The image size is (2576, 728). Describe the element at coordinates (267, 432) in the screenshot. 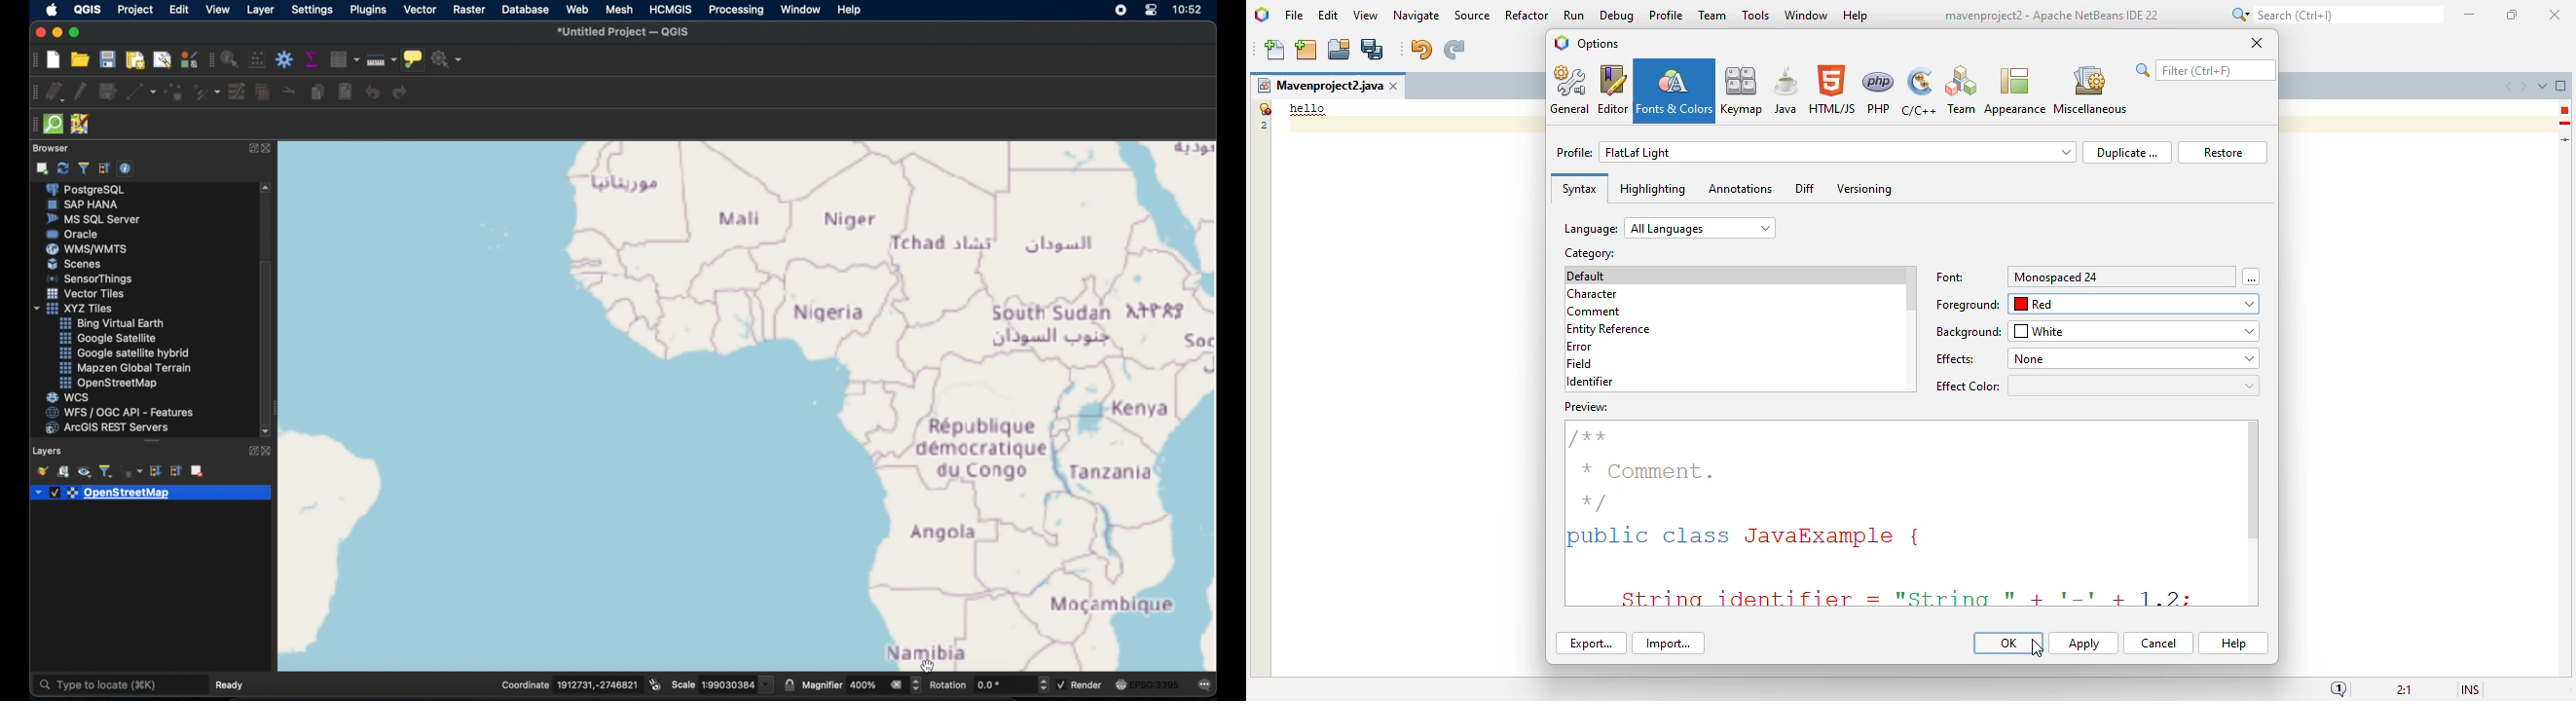

I see `scroll down arrow` at that location.